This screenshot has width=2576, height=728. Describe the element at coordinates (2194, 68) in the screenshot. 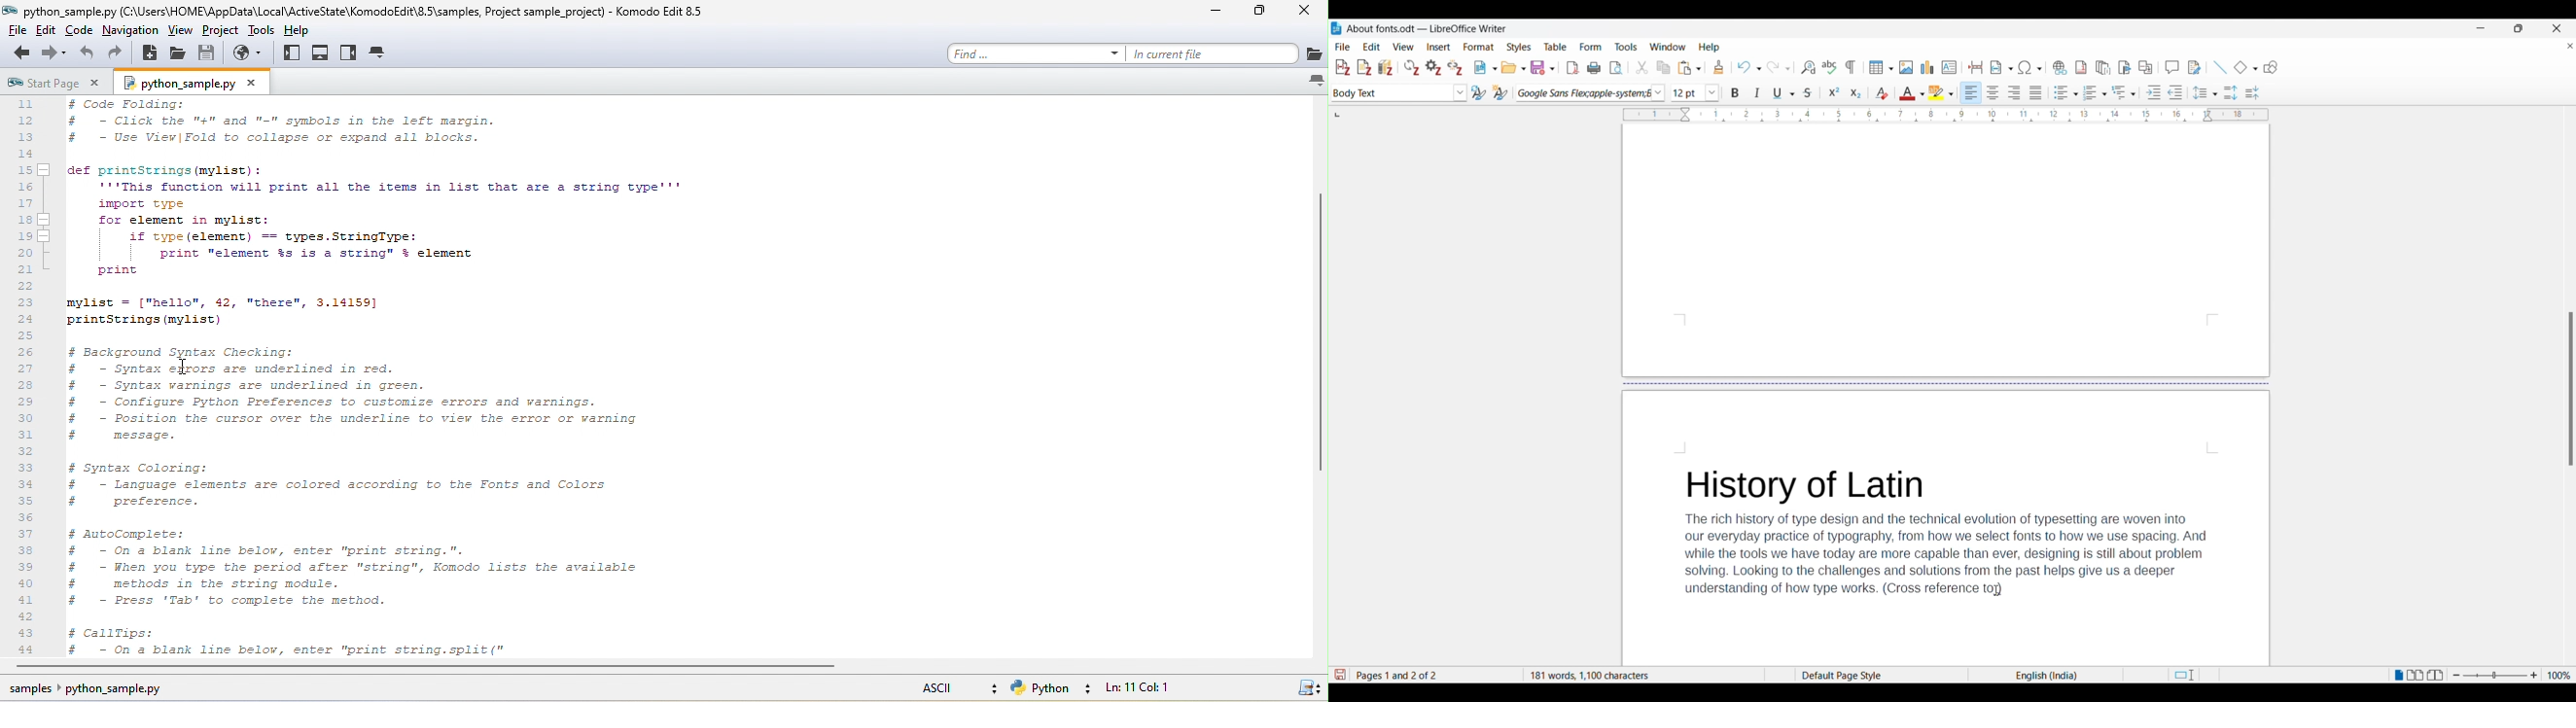

I see `Show track changes functions` at that location.